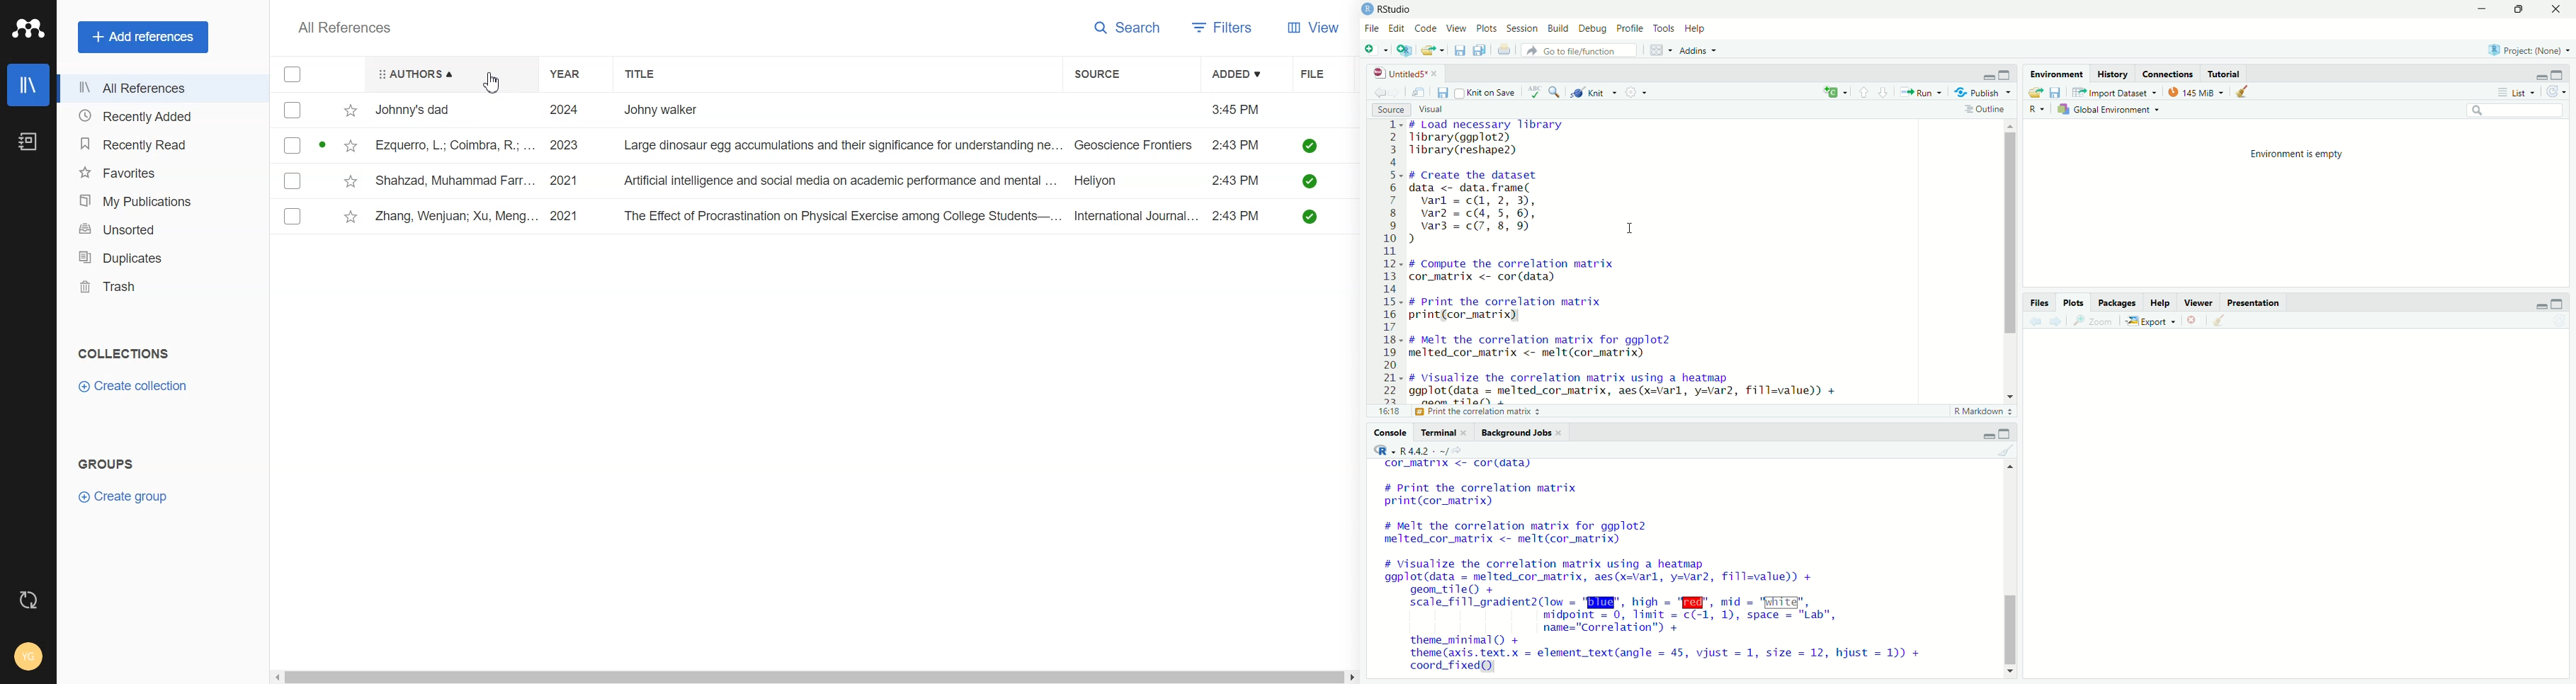 Image resolution: width=2576 pixels, height=700 pixels. Describe the element at coordinates (1237, 181) in the screenshot. I see `2:43 PM` at that location.